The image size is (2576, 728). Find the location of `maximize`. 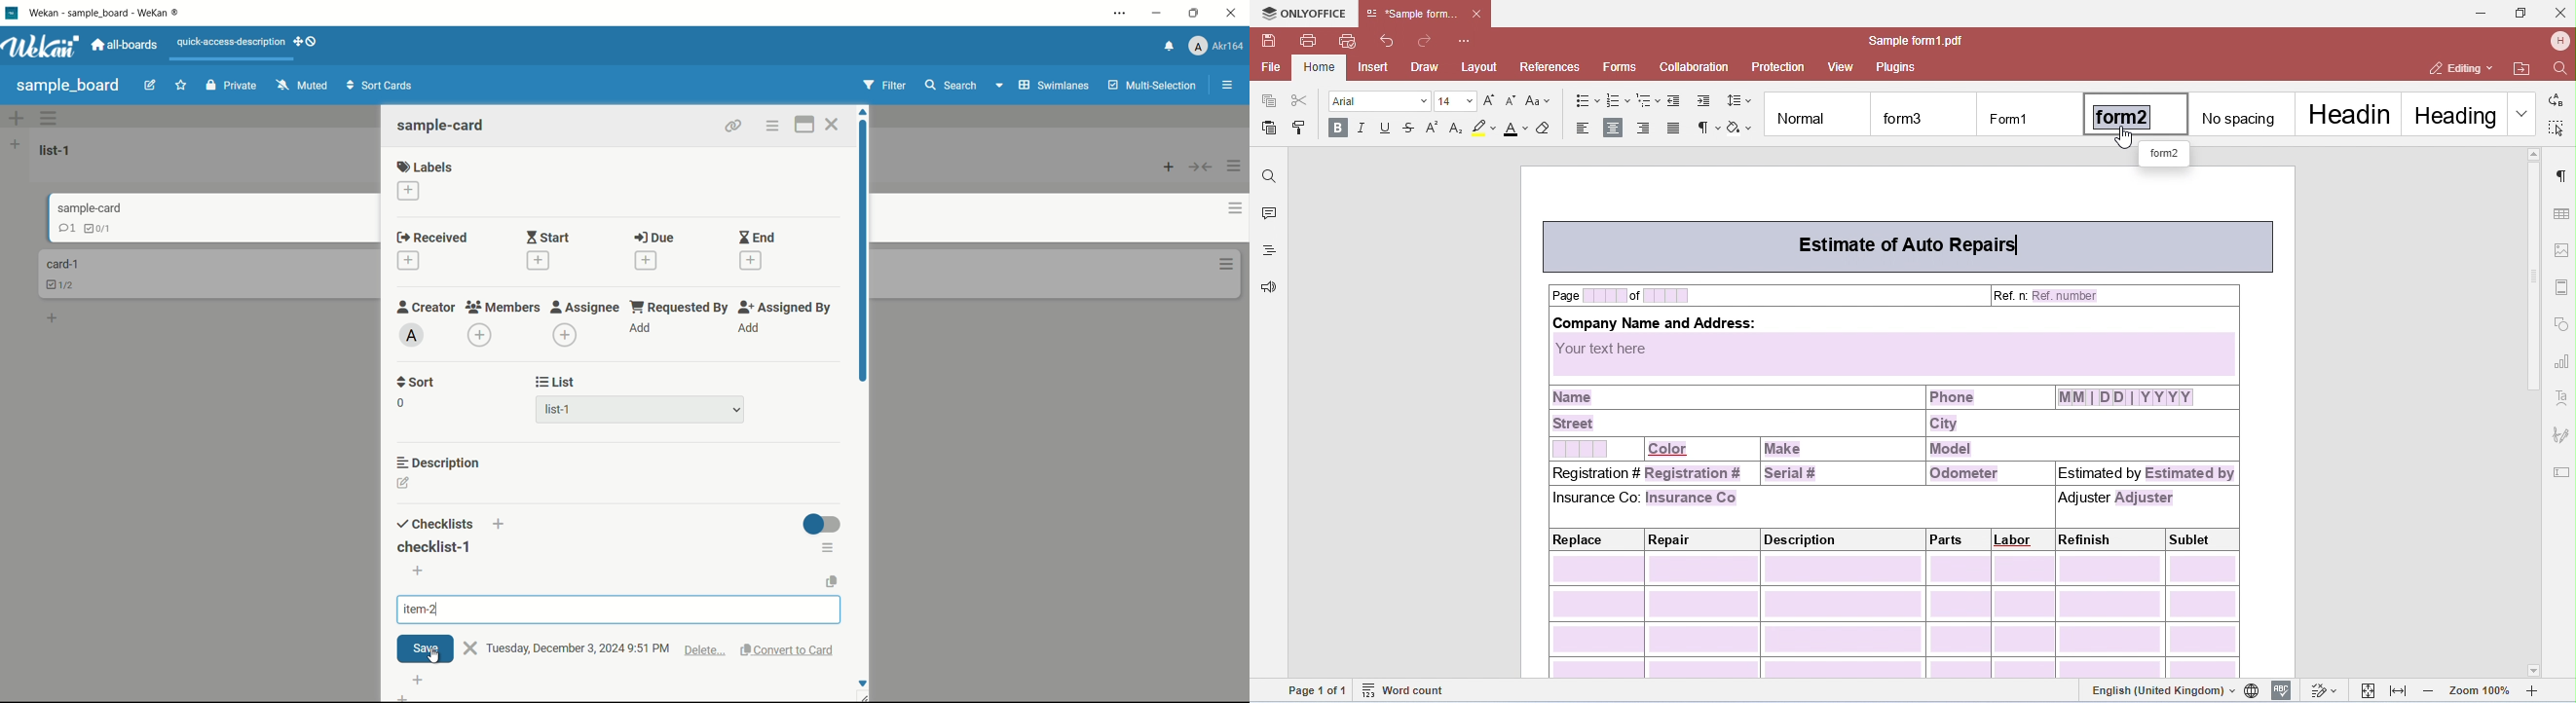

maximize is located at coordinates (1194, 12).